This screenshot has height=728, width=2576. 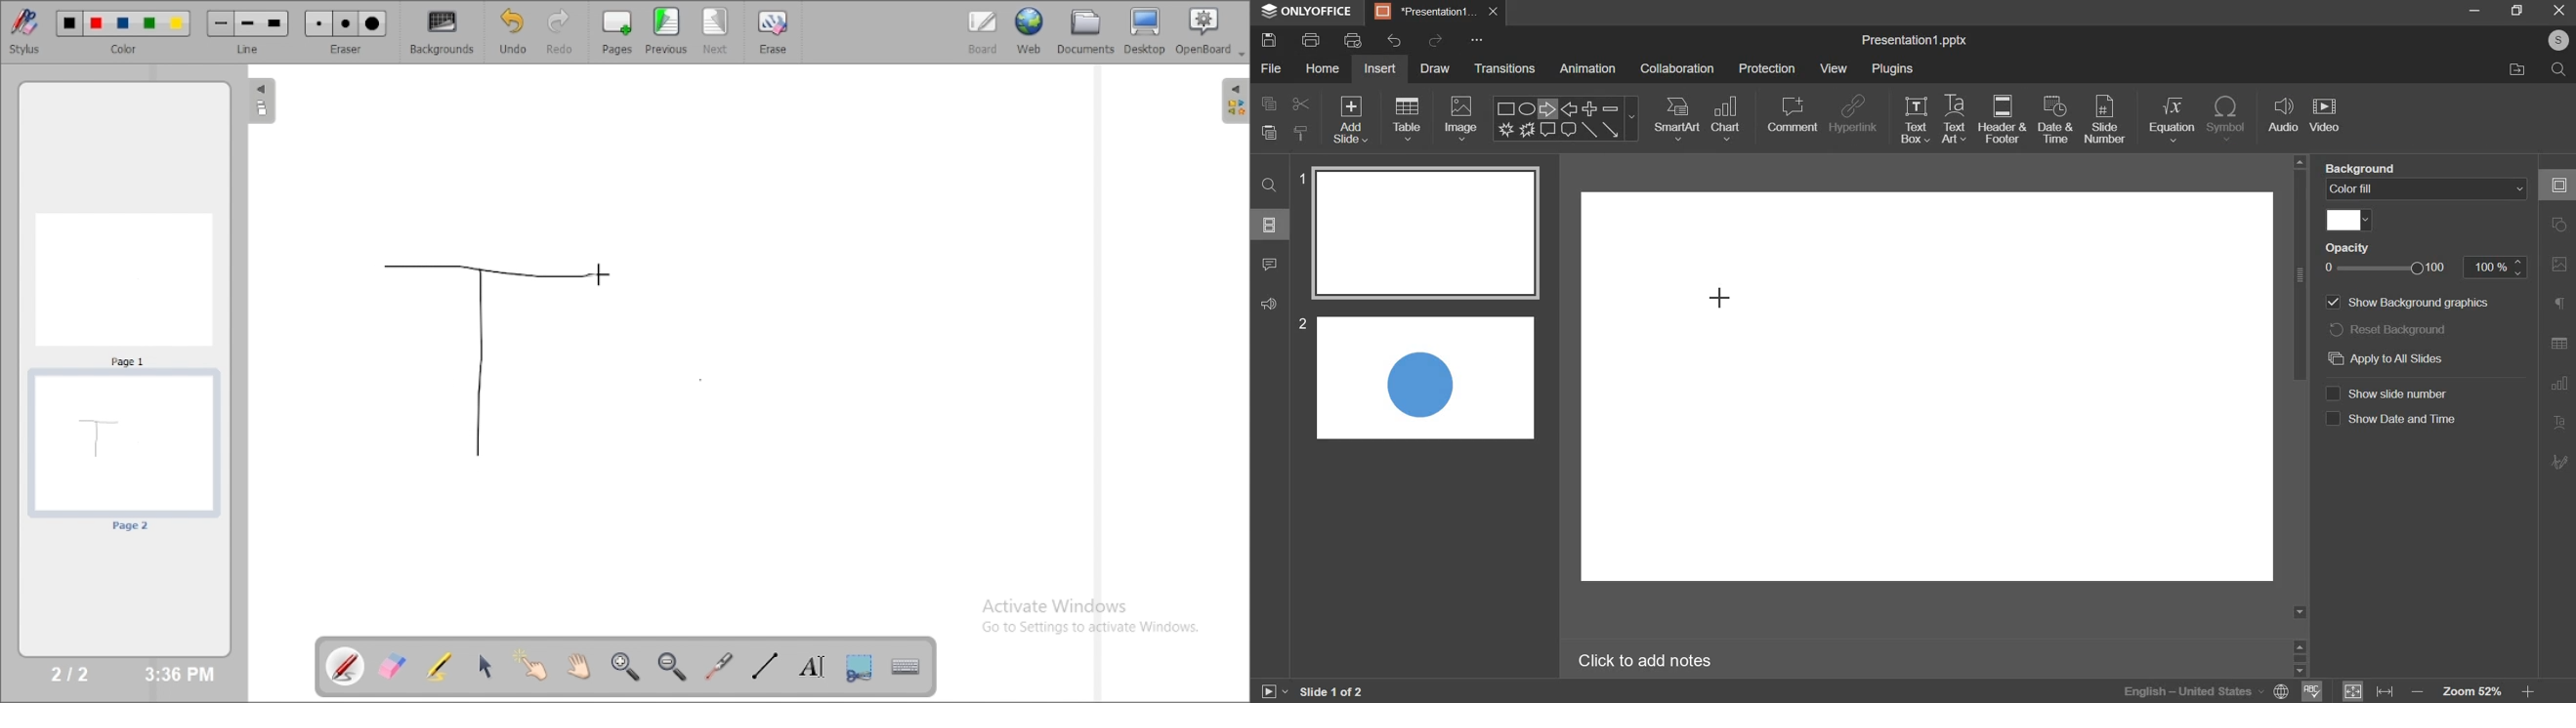 I want to click on slide 1 of 2, so click(x=1336, y=692).